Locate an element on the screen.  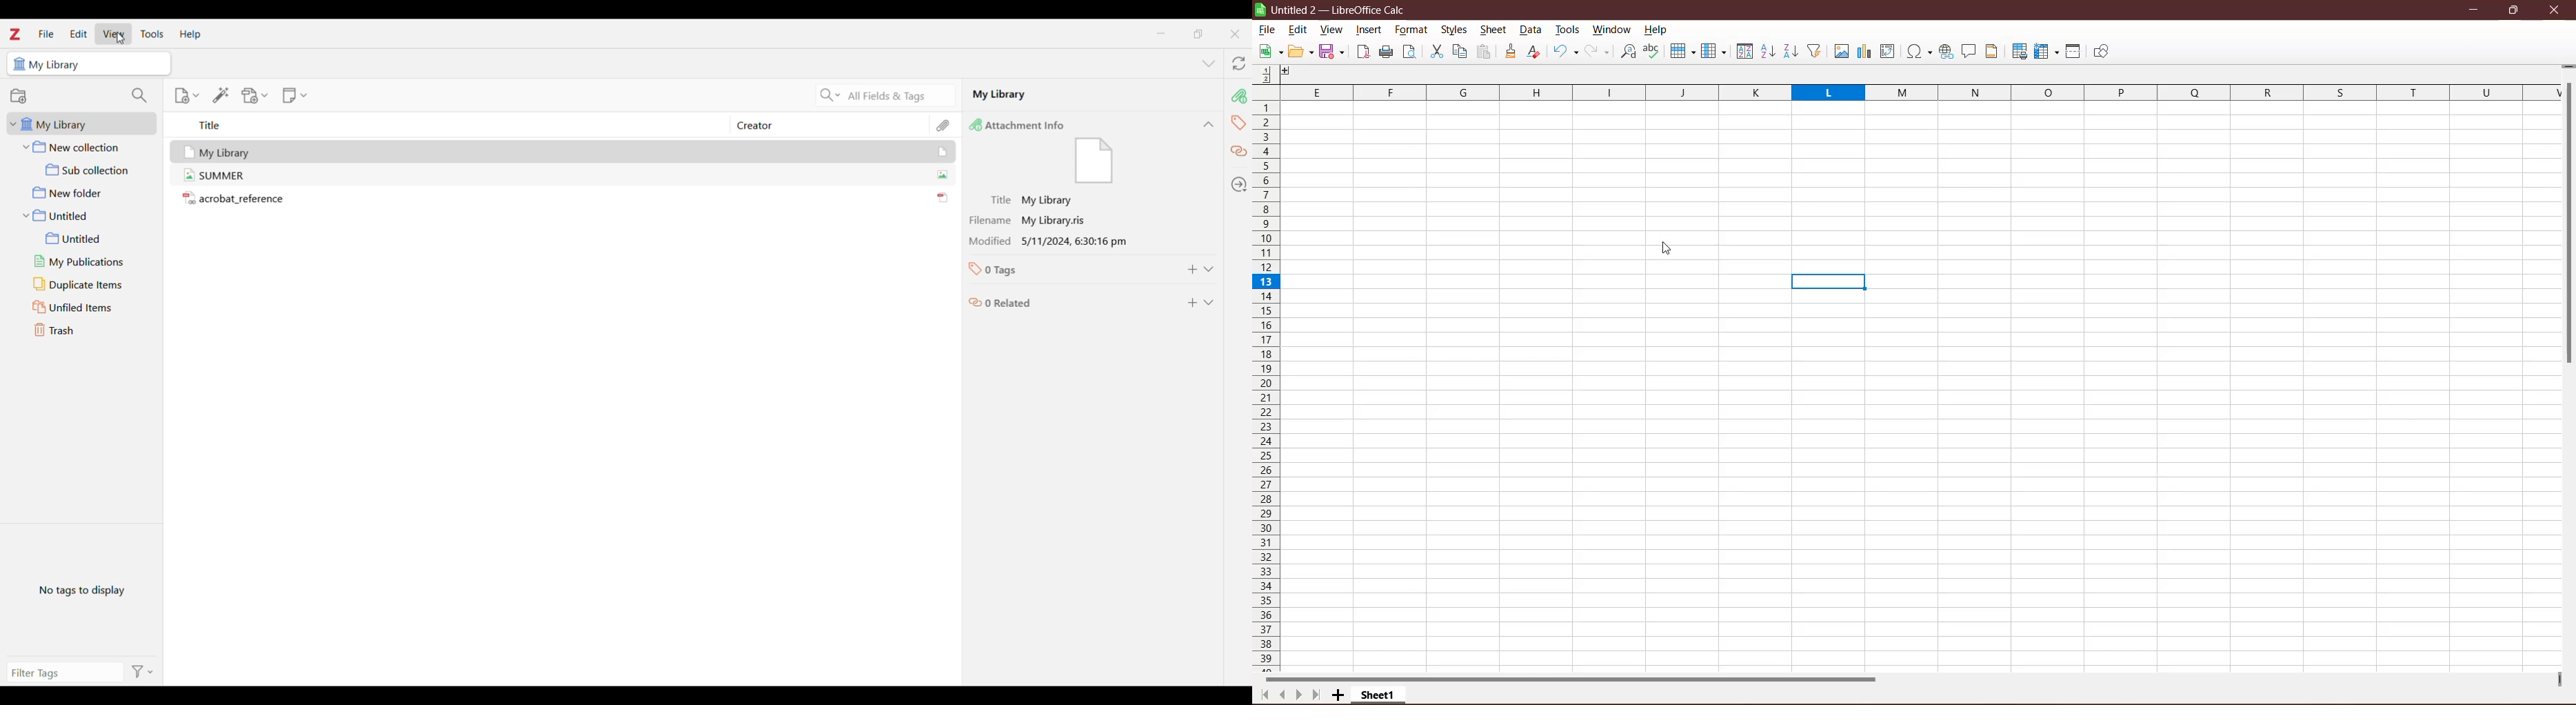
Type filter tags is located at coordinates (59, 674).